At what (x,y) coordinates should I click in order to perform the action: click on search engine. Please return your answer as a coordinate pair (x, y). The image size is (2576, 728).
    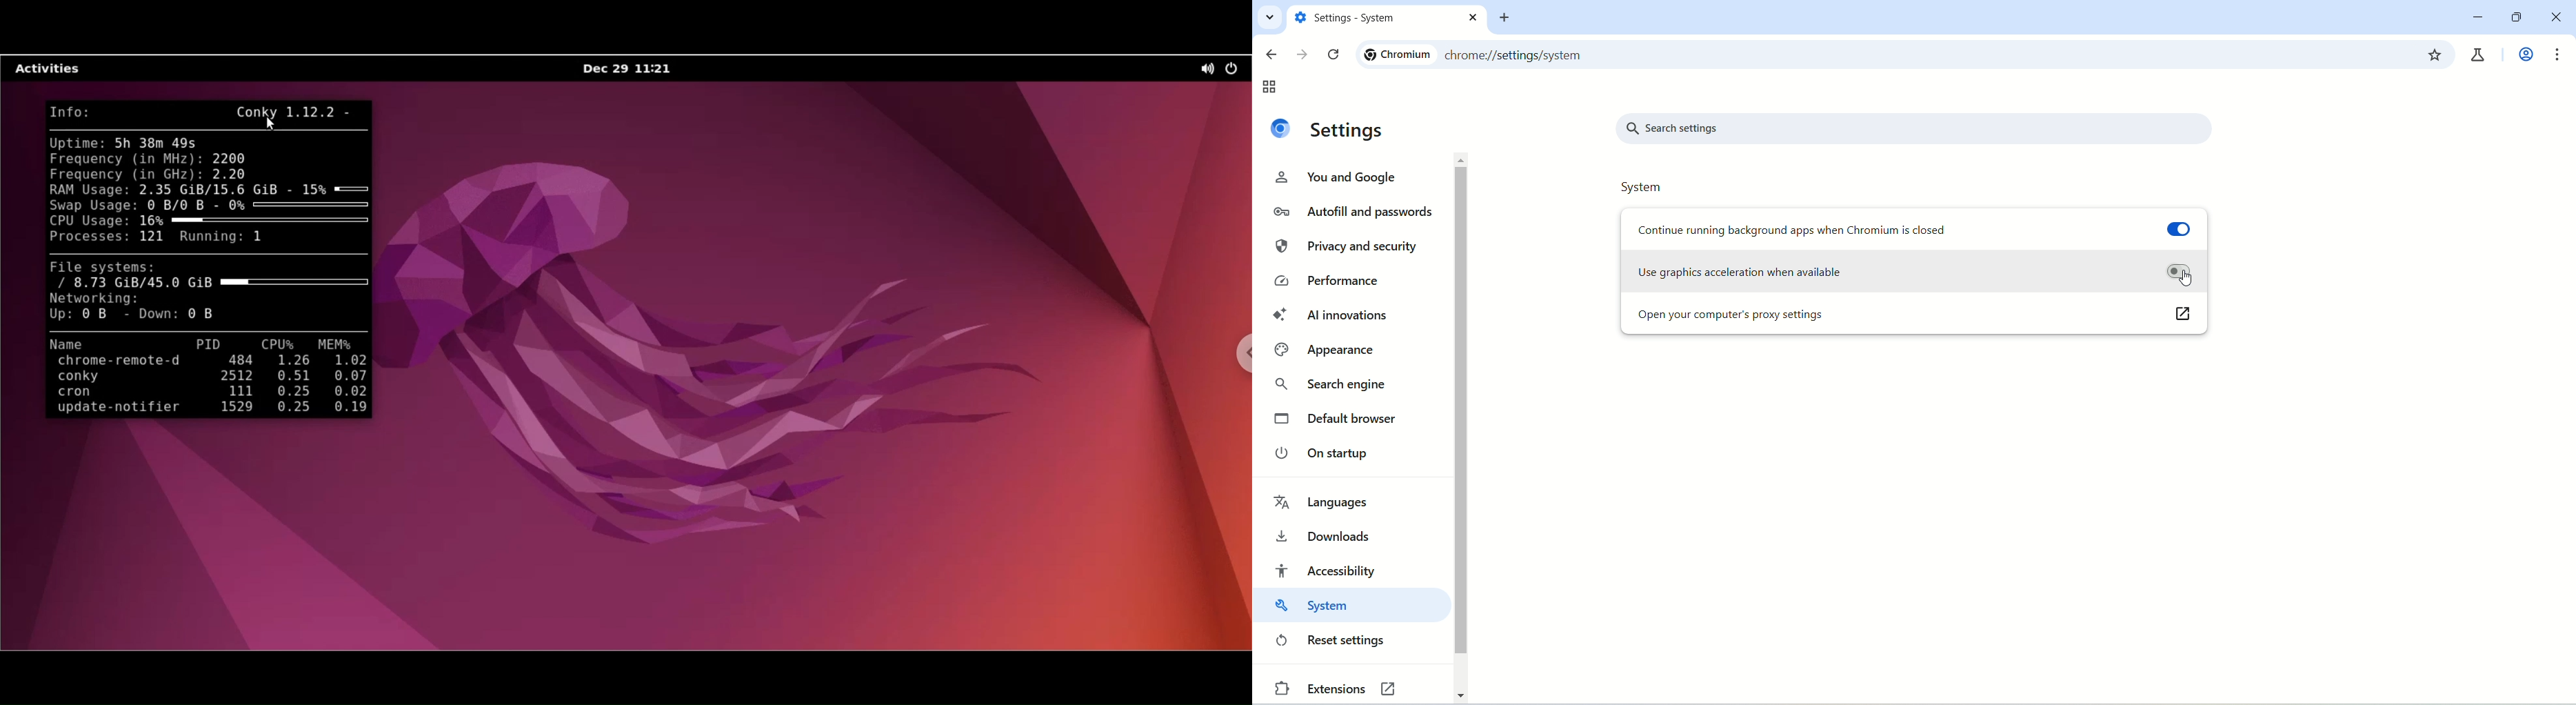
    Looking at the image, I should click on (1334, 388).